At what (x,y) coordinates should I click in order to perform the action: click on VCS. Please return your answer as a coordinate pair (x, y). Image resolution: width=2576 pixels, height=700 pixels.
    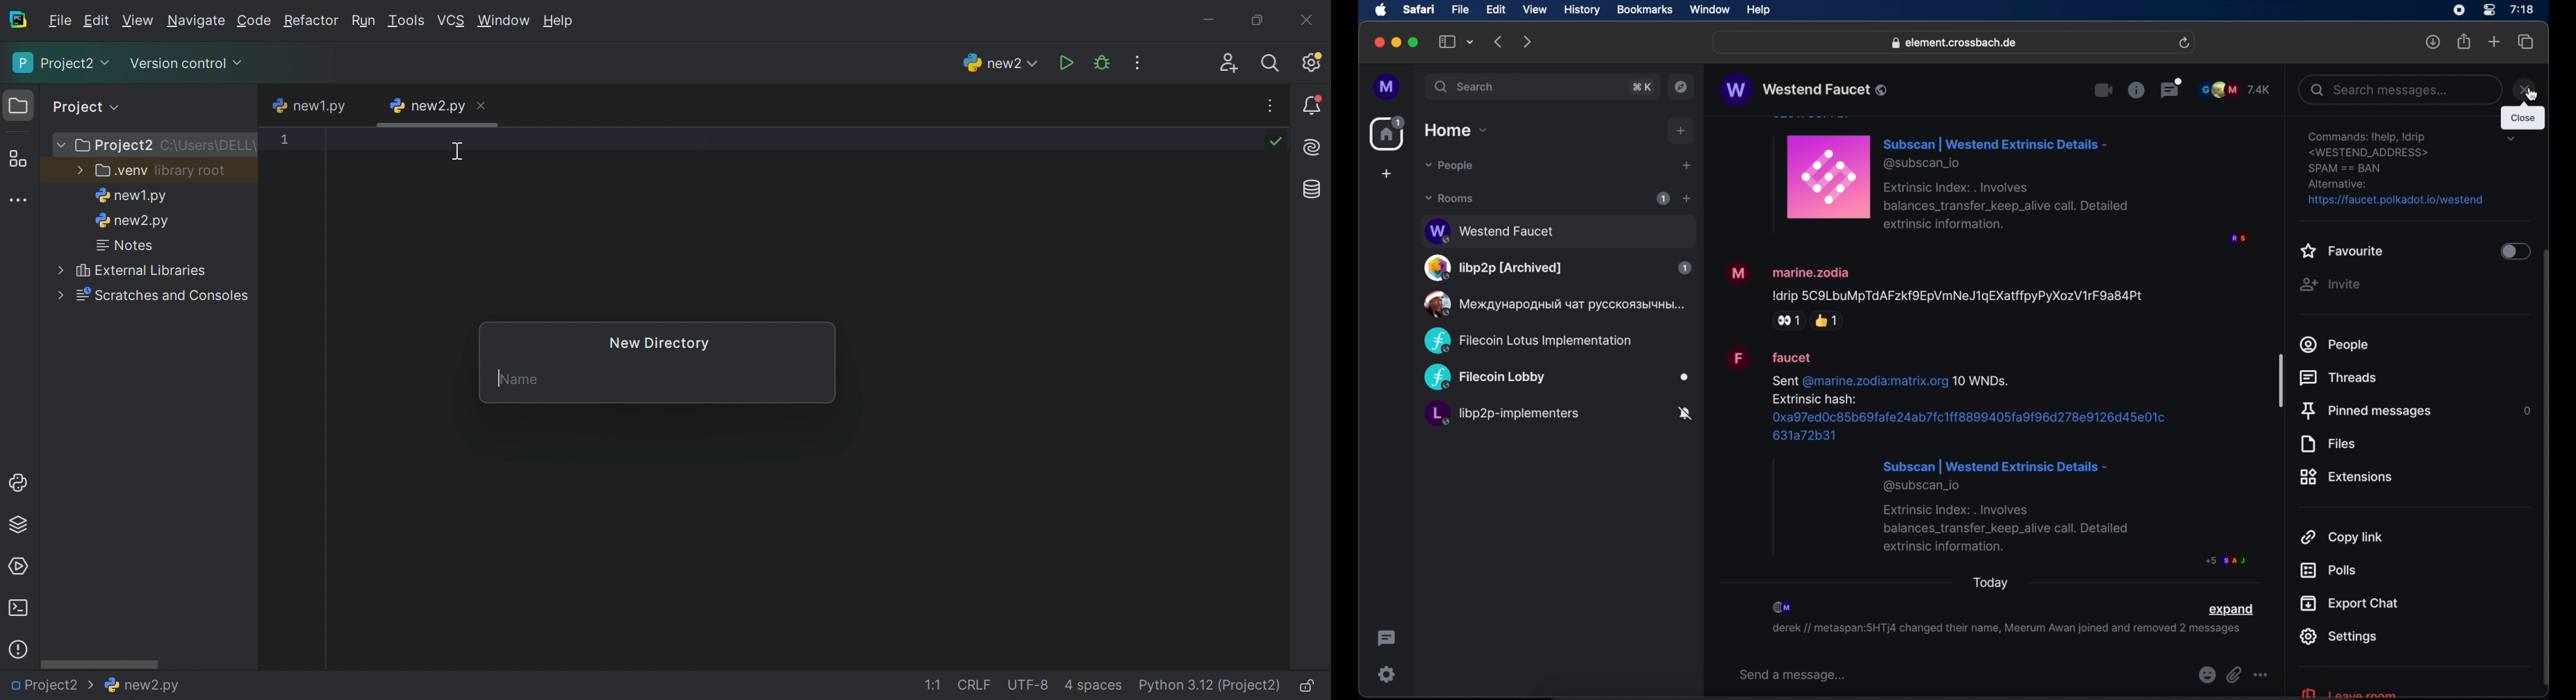
    Looking at the image, I should click on (453, 19).